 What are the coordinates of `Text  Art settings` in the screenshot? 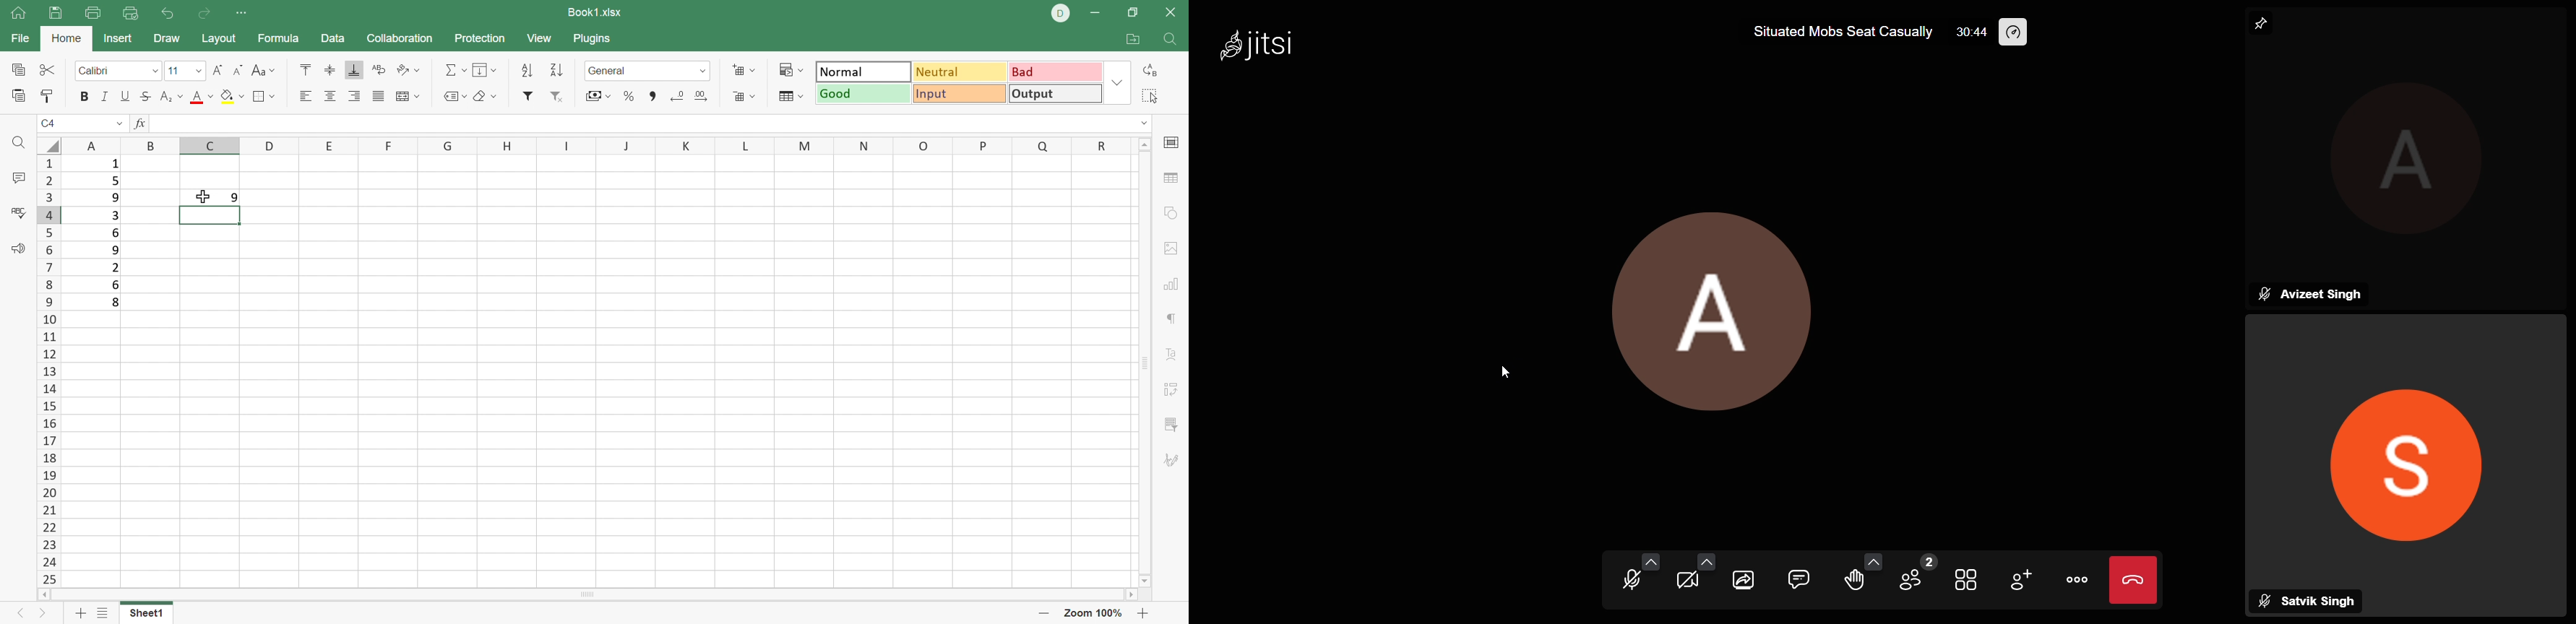 It's located at (1169, 354).